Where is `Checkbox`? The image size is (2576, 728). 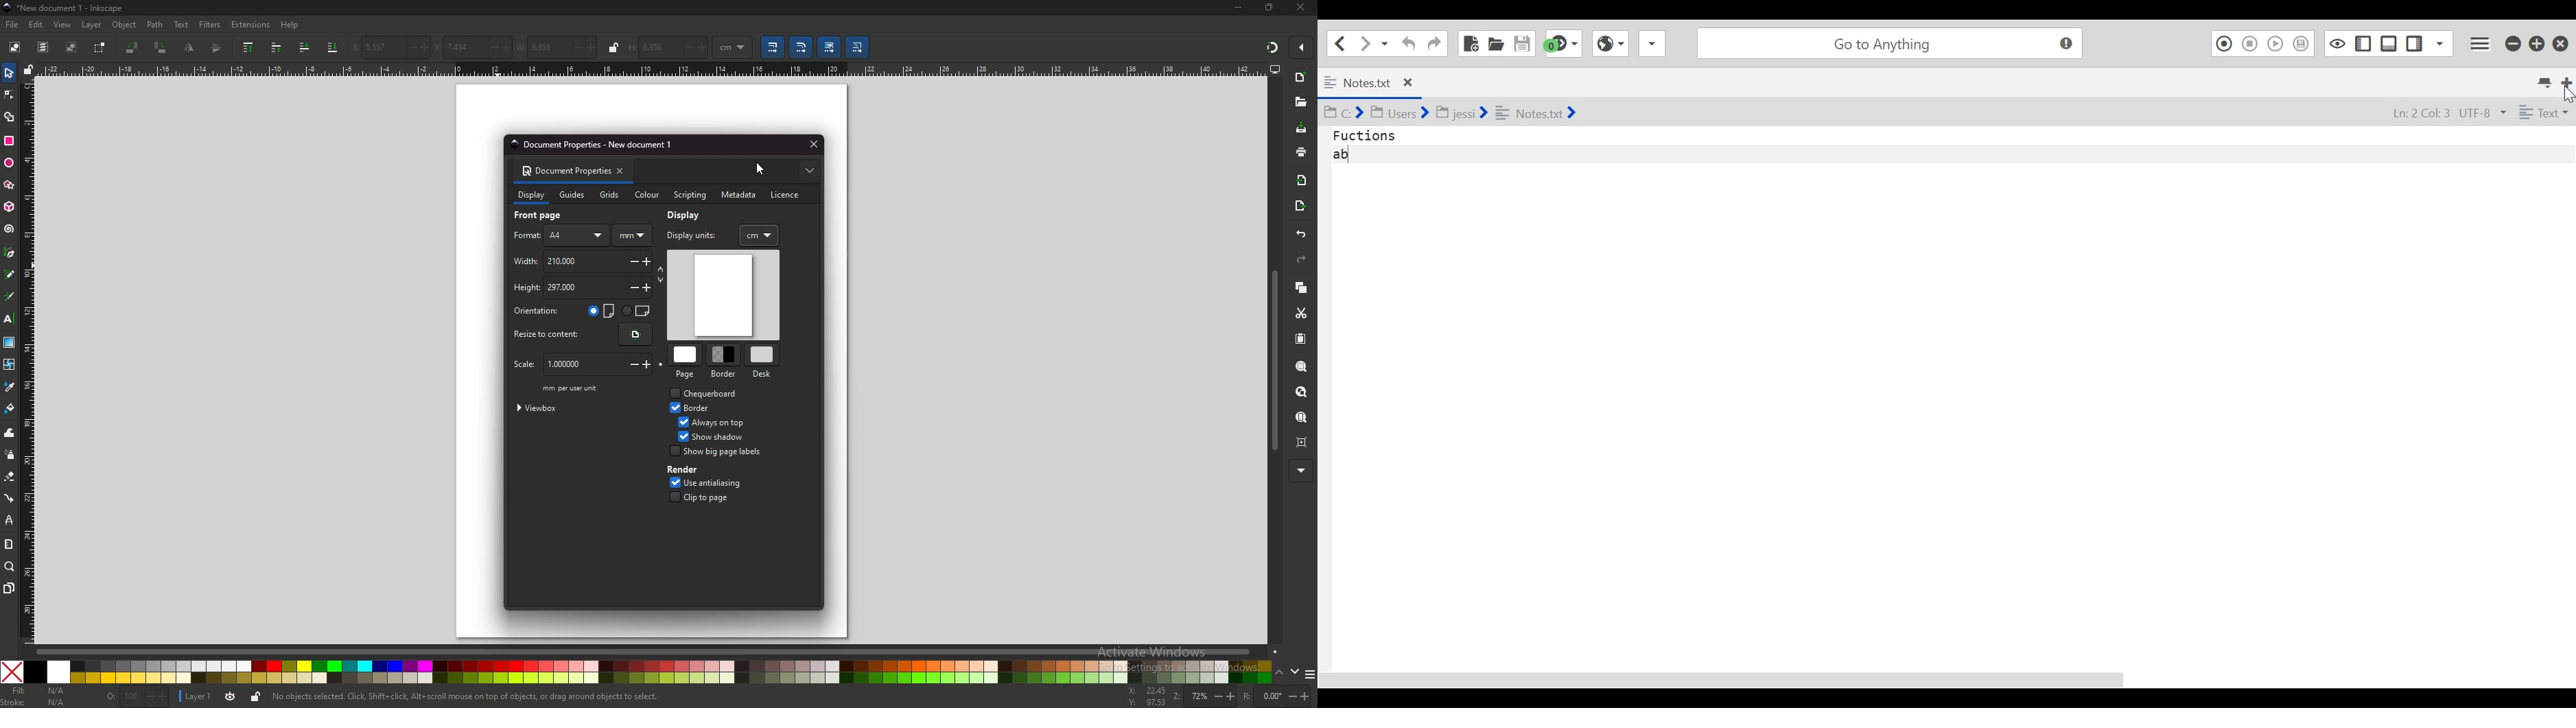
Checkbox is located at coordinates (679, 421).